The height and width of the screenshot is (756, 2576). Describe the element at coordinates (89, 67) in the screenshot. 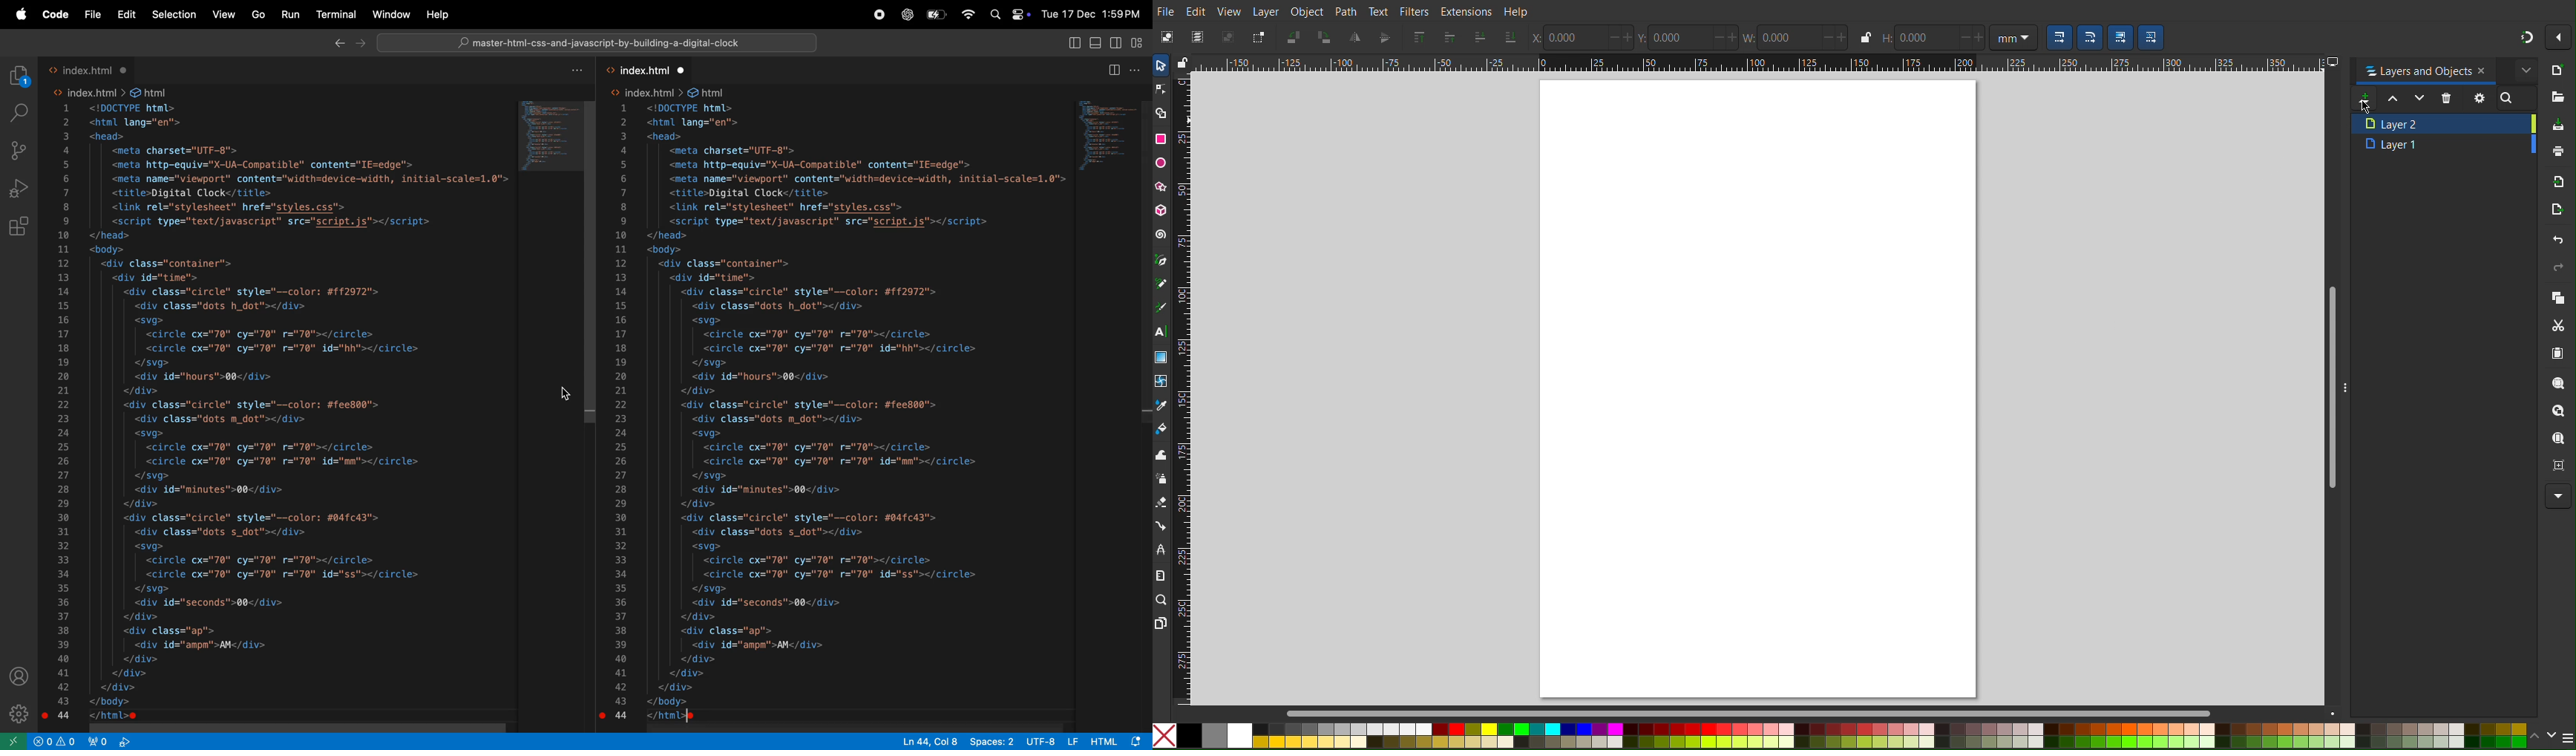

I see `index.html` at that location.